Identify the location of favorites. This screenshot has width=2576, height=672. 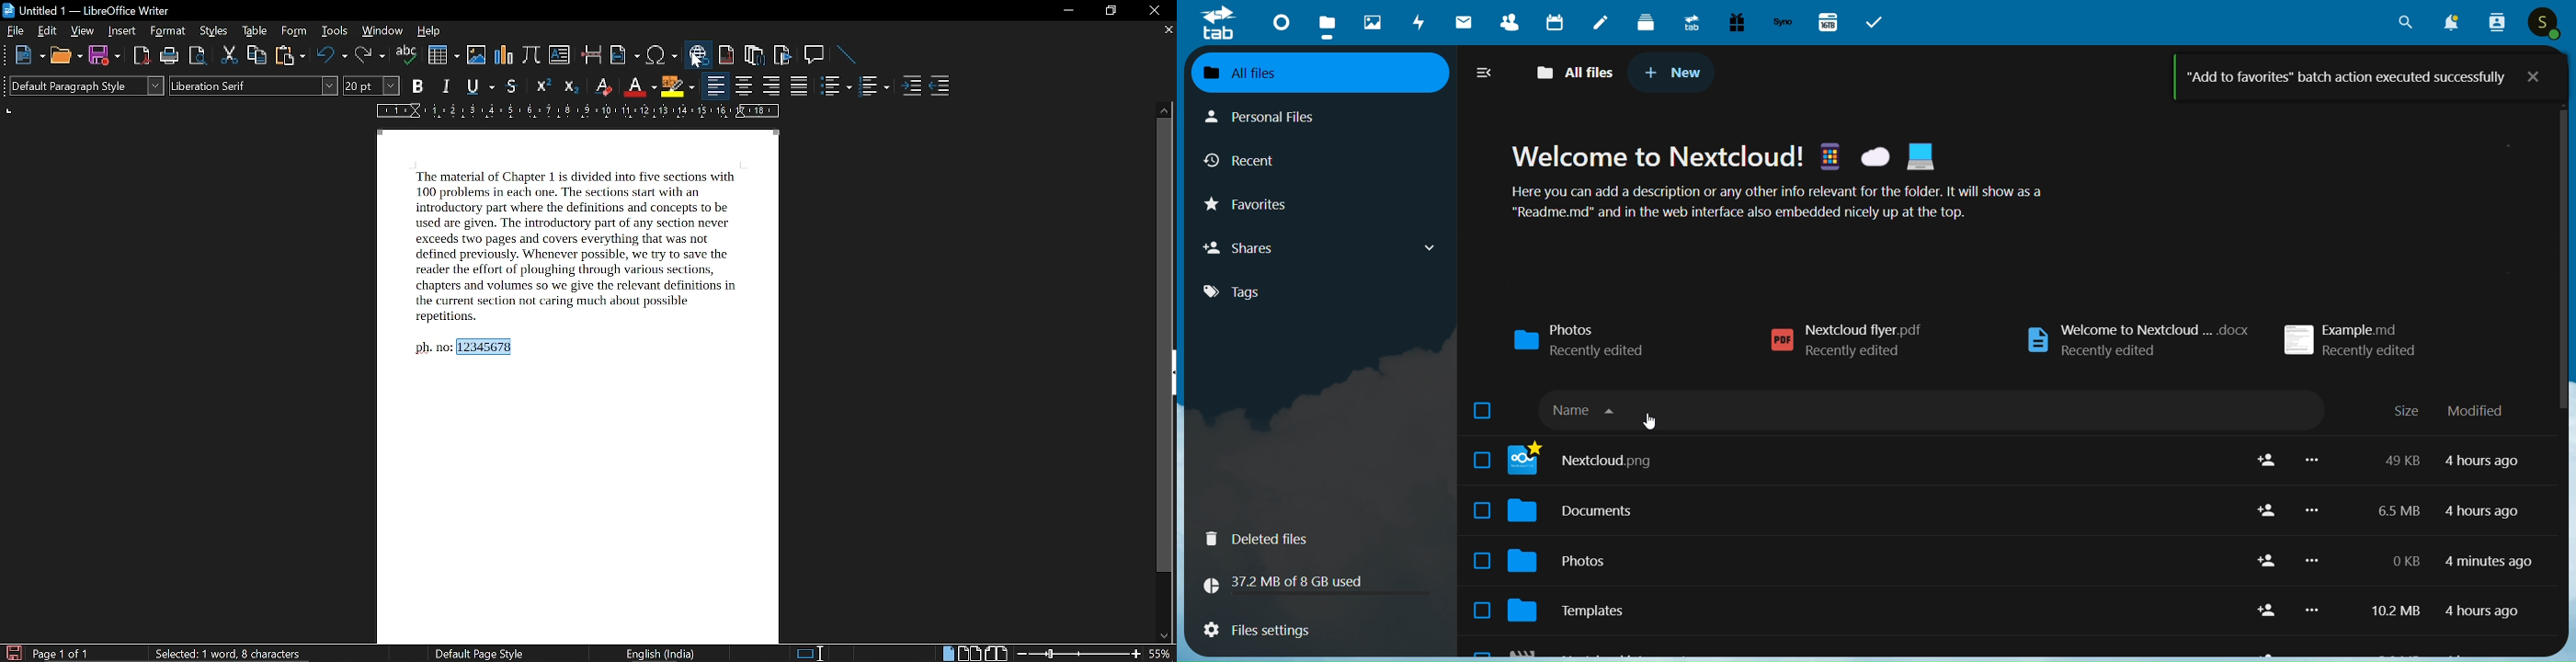
(1251, 205).